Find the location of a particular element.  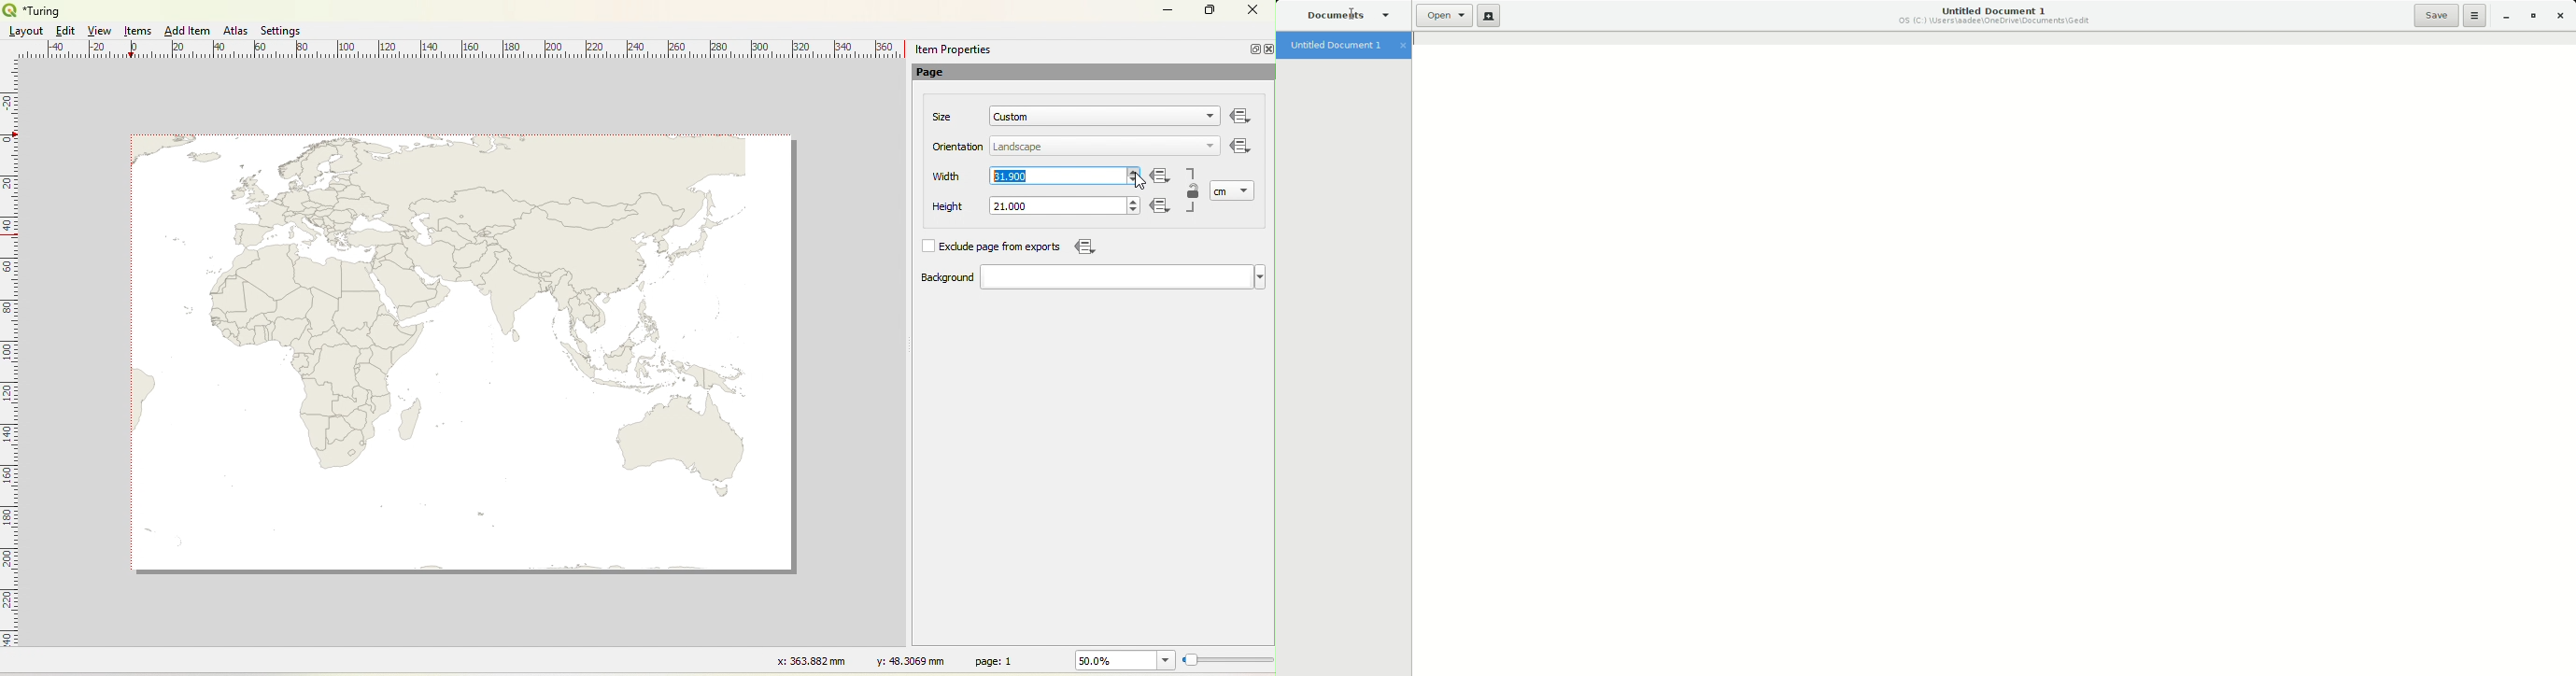

Resize is located at coordinates (1228, 661).